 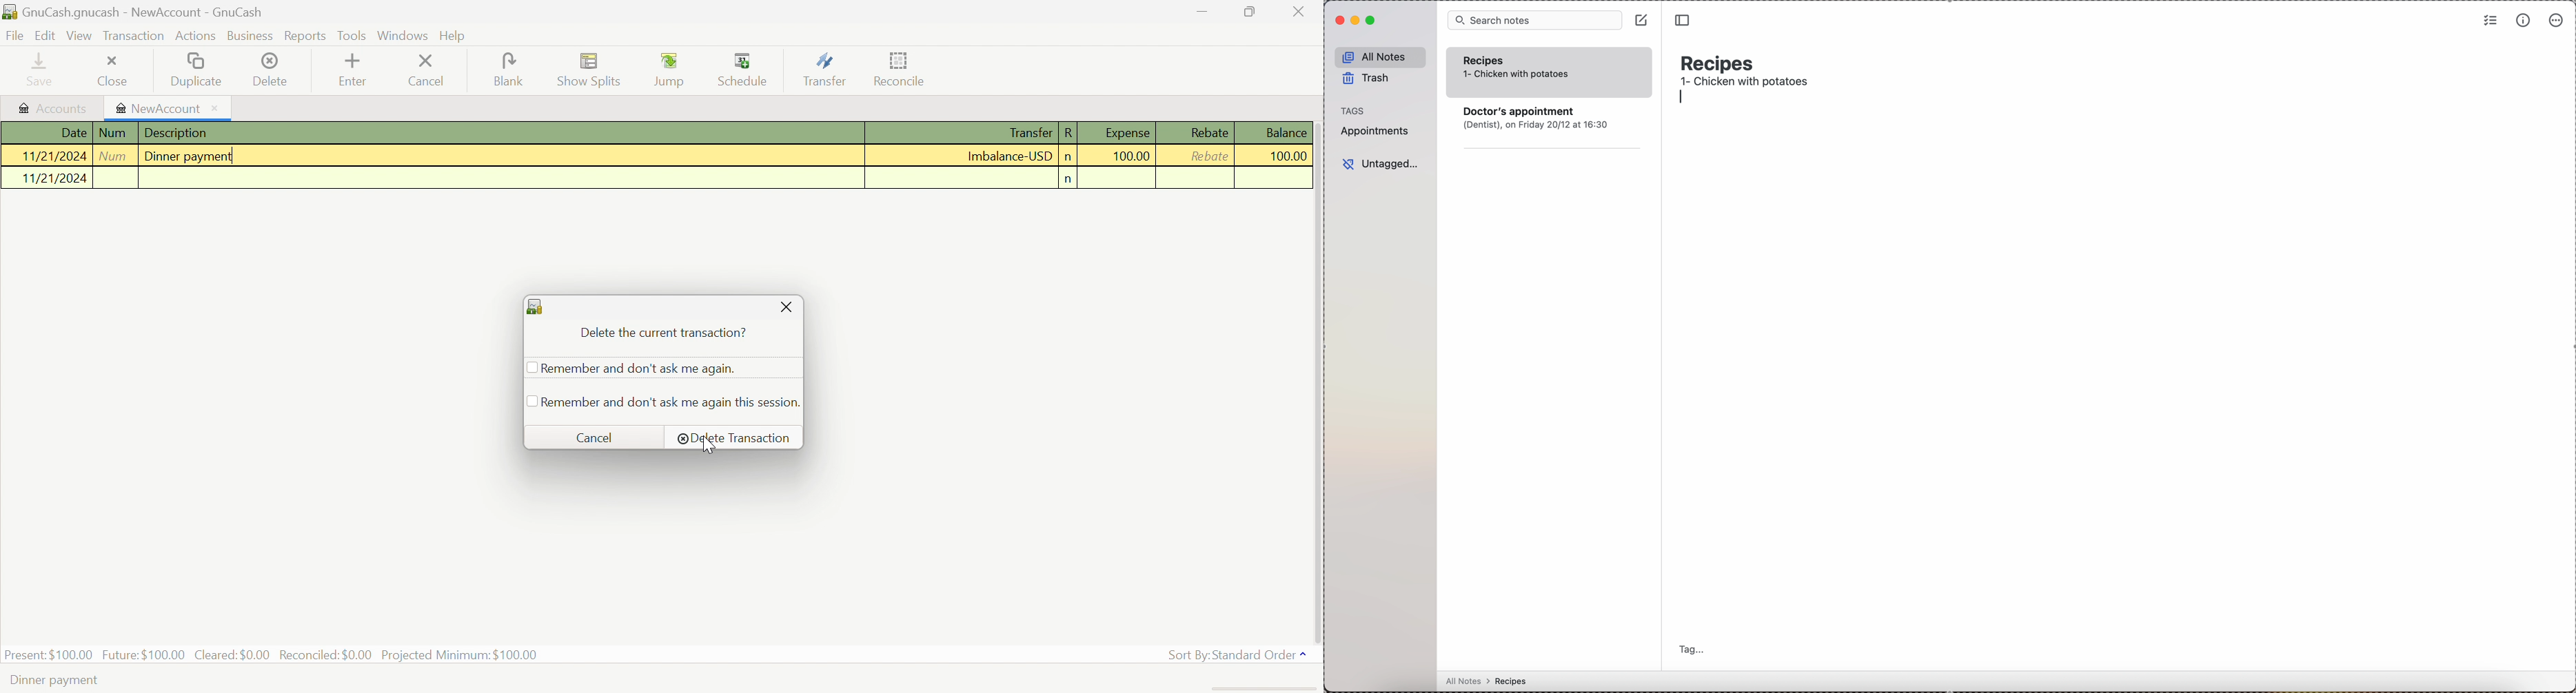 I want to click on Reports, so click(x=305, y=37).